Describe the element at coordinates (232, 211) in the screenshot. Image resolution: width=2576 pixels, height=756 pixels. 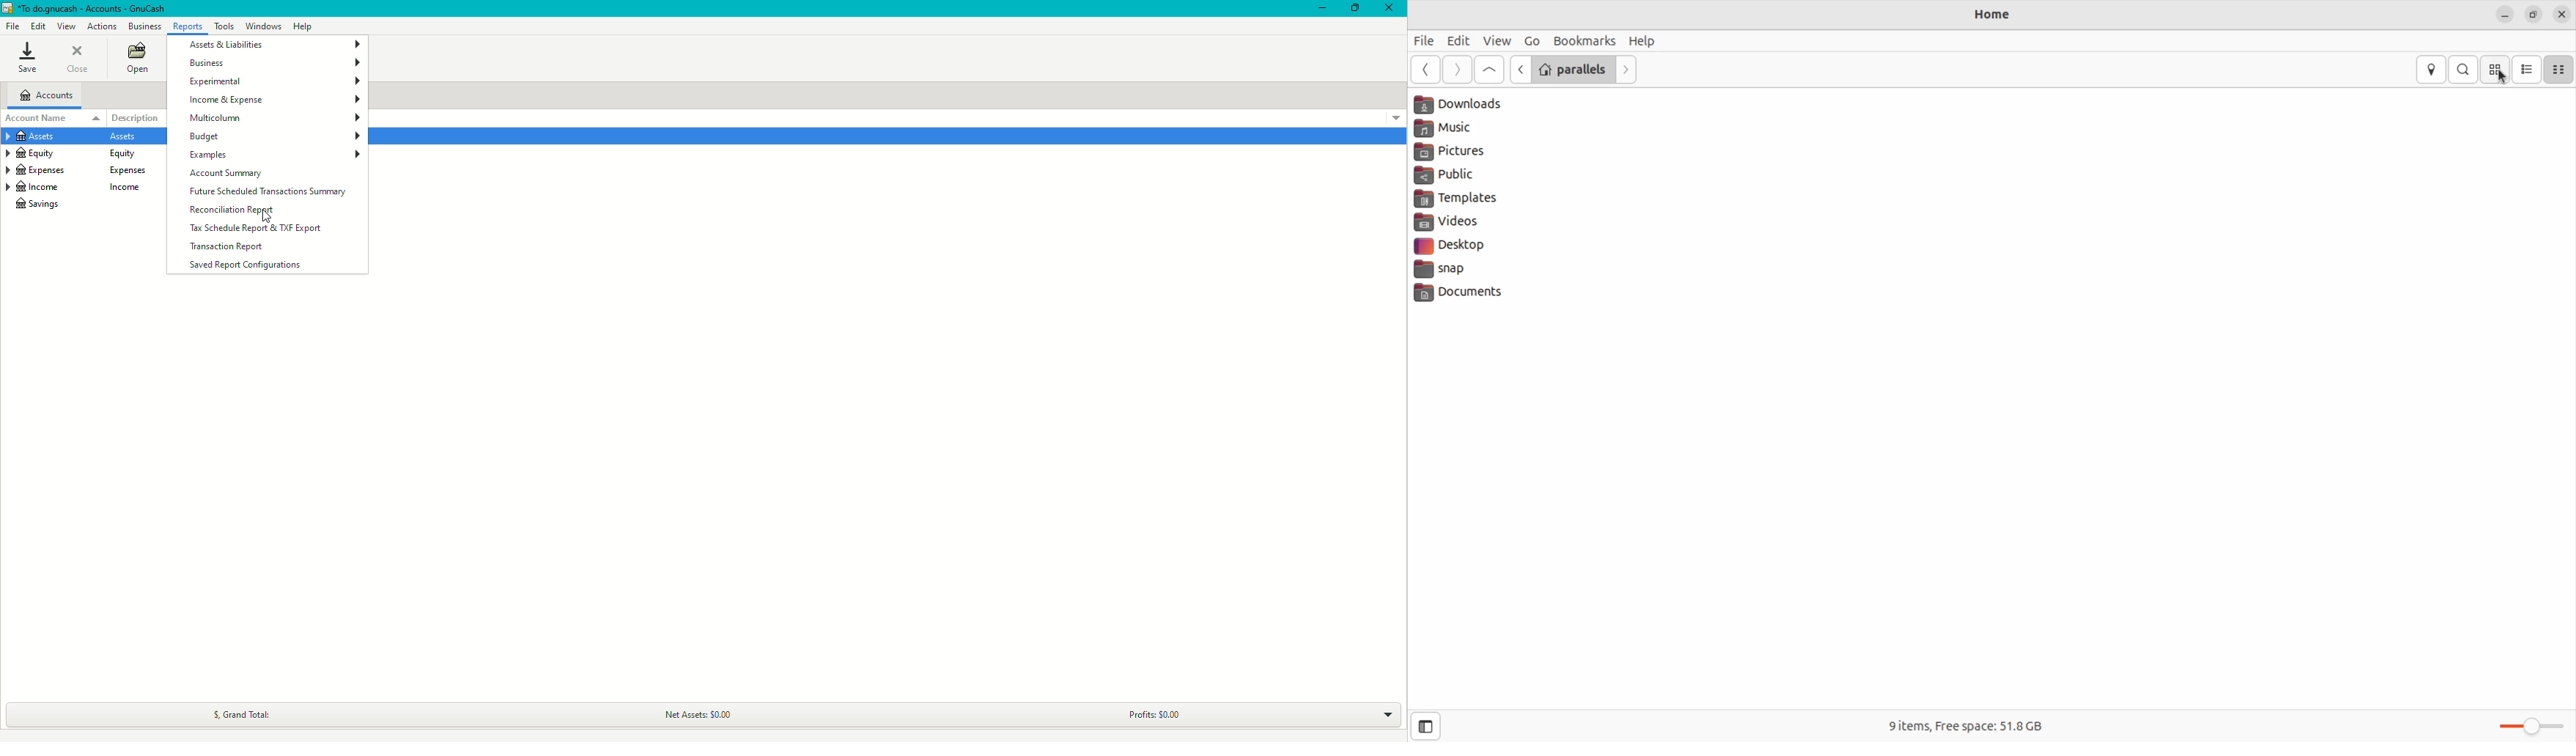
I see `Reconciliation Report ` at that location.